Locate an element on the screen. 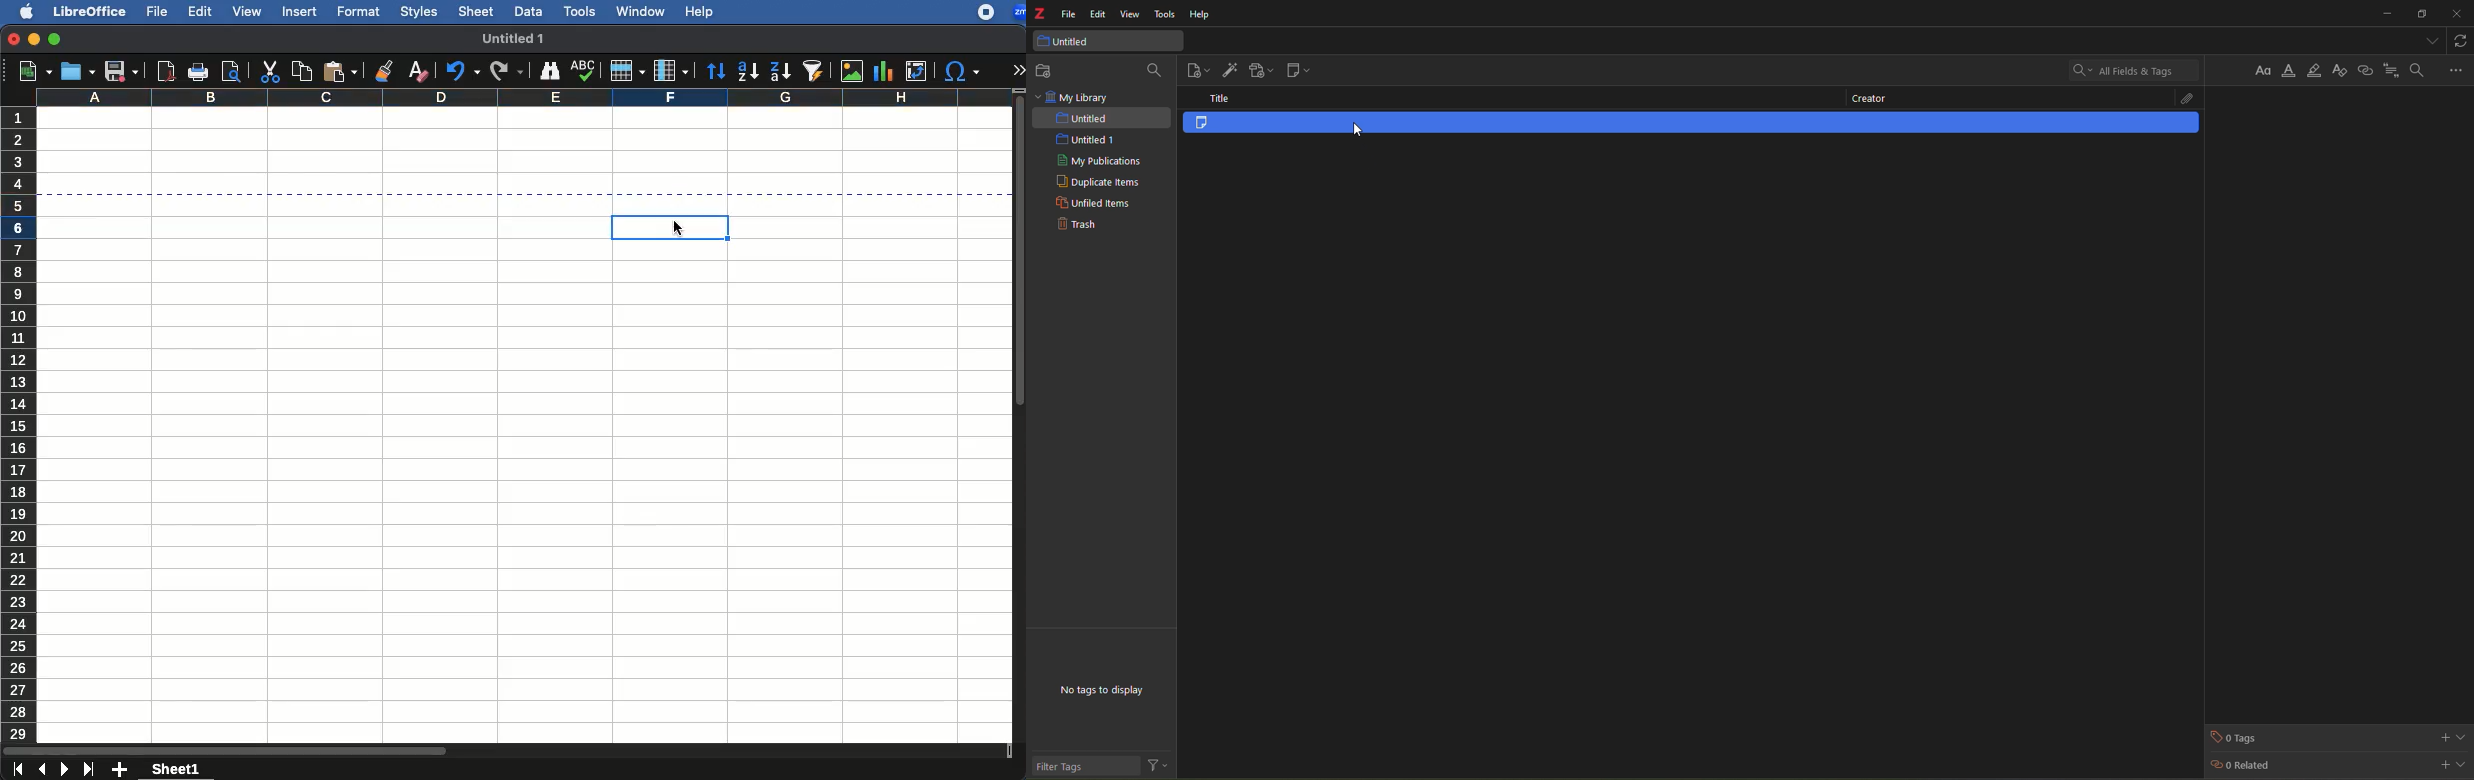 The width and height of the screenshot is (2492, 784). new collection is located at coordinates (1049, 71).